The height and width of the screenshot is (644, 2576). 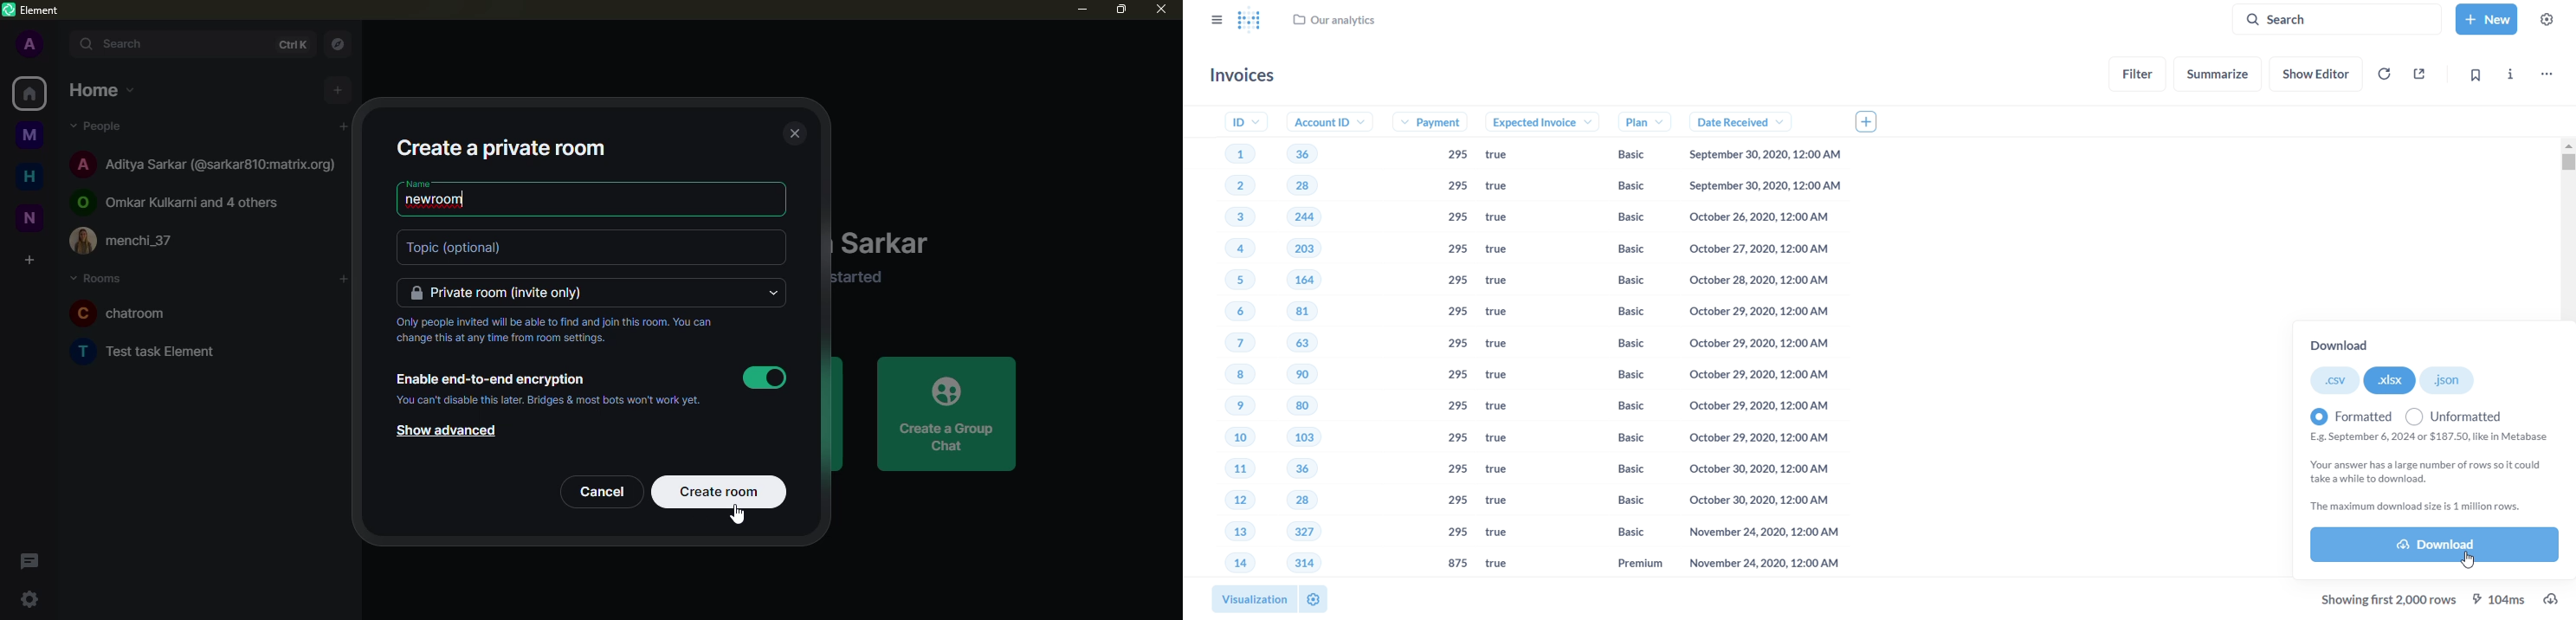 What do you see at coordinates (1622, 504) in the screenshot?
I see `Basic` at bounding box center [1622, 504].